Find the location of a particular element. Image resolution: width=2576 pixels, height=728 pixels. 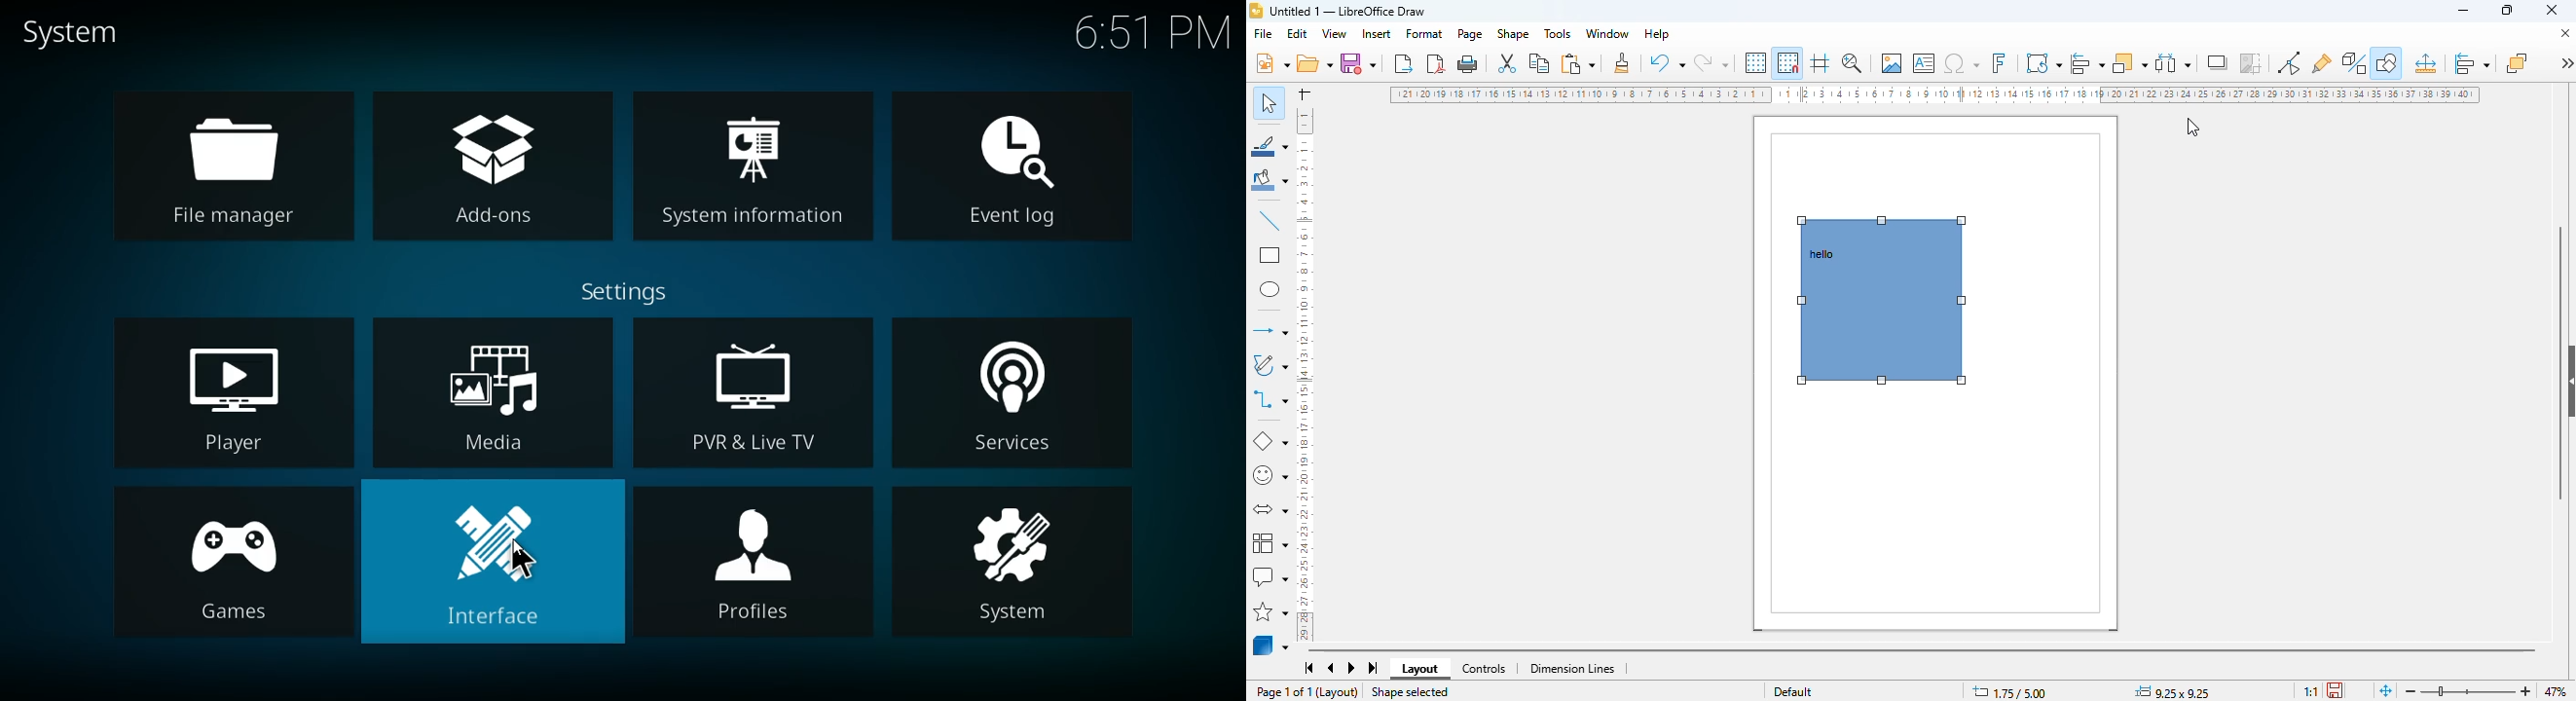

insert is located at coordinates (1377, 34).